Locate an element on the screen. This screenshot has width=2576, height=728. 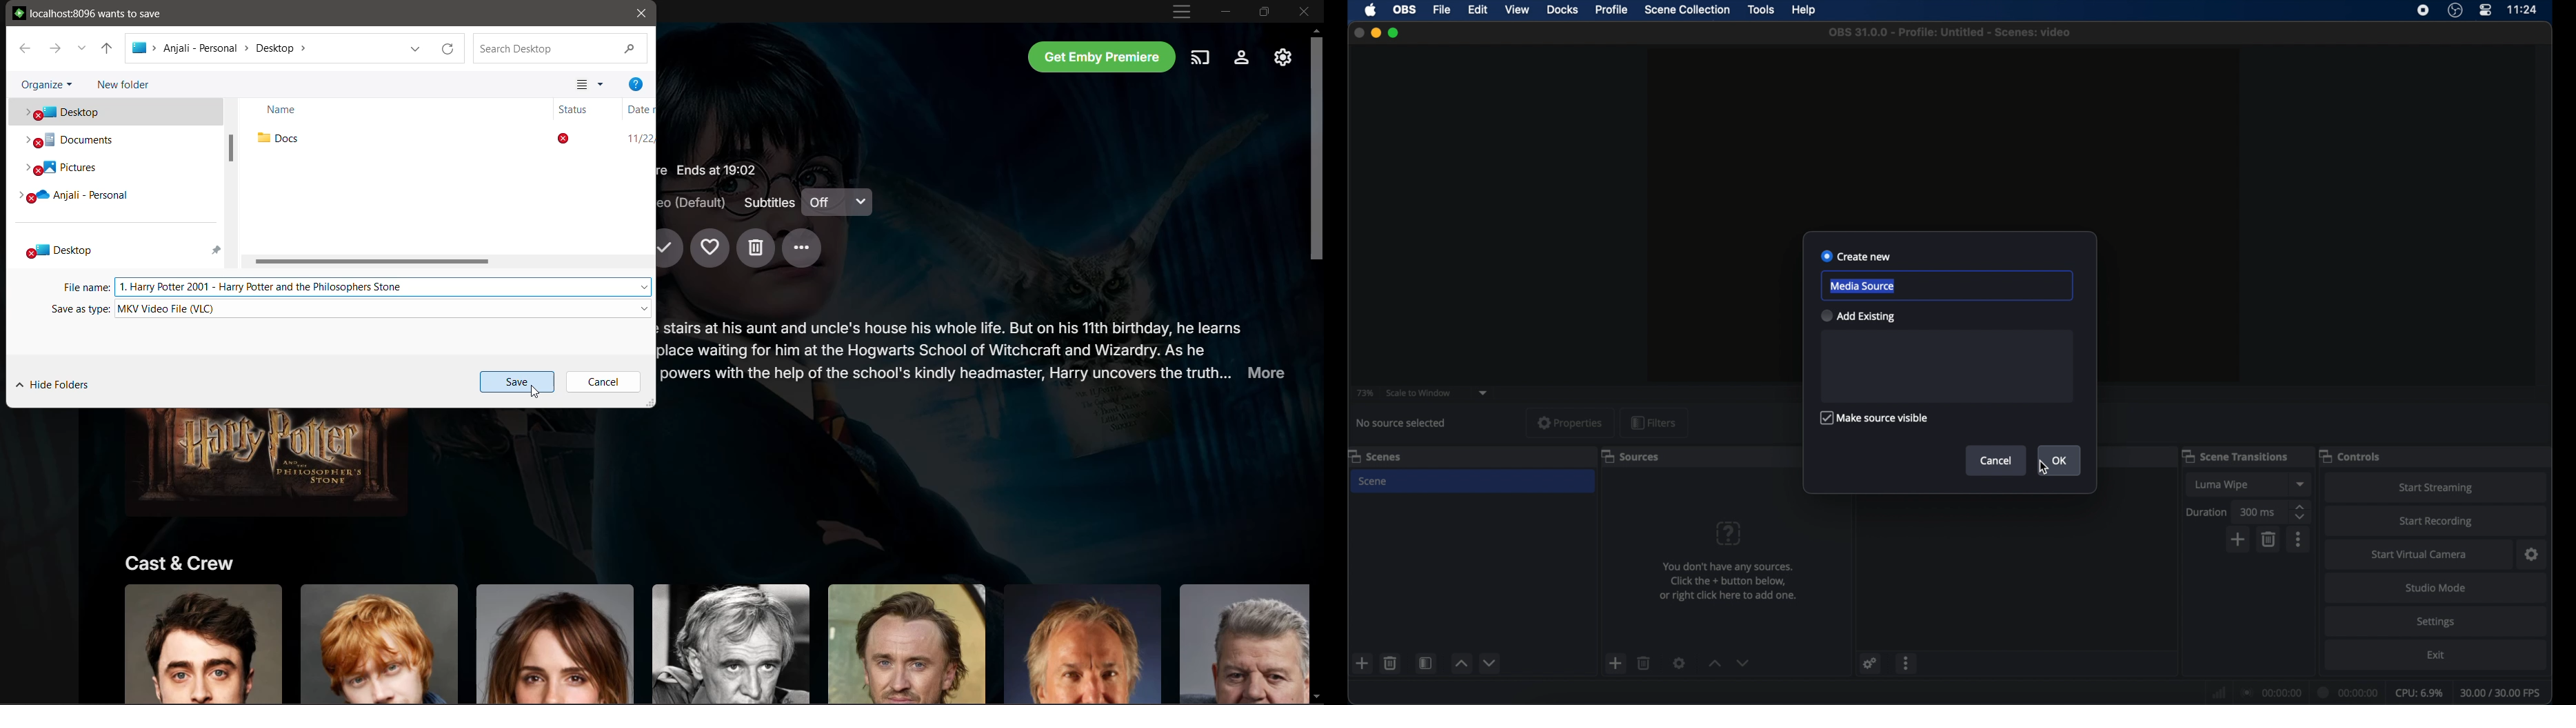
stepper buttons is located at coordinates (2301, 512).